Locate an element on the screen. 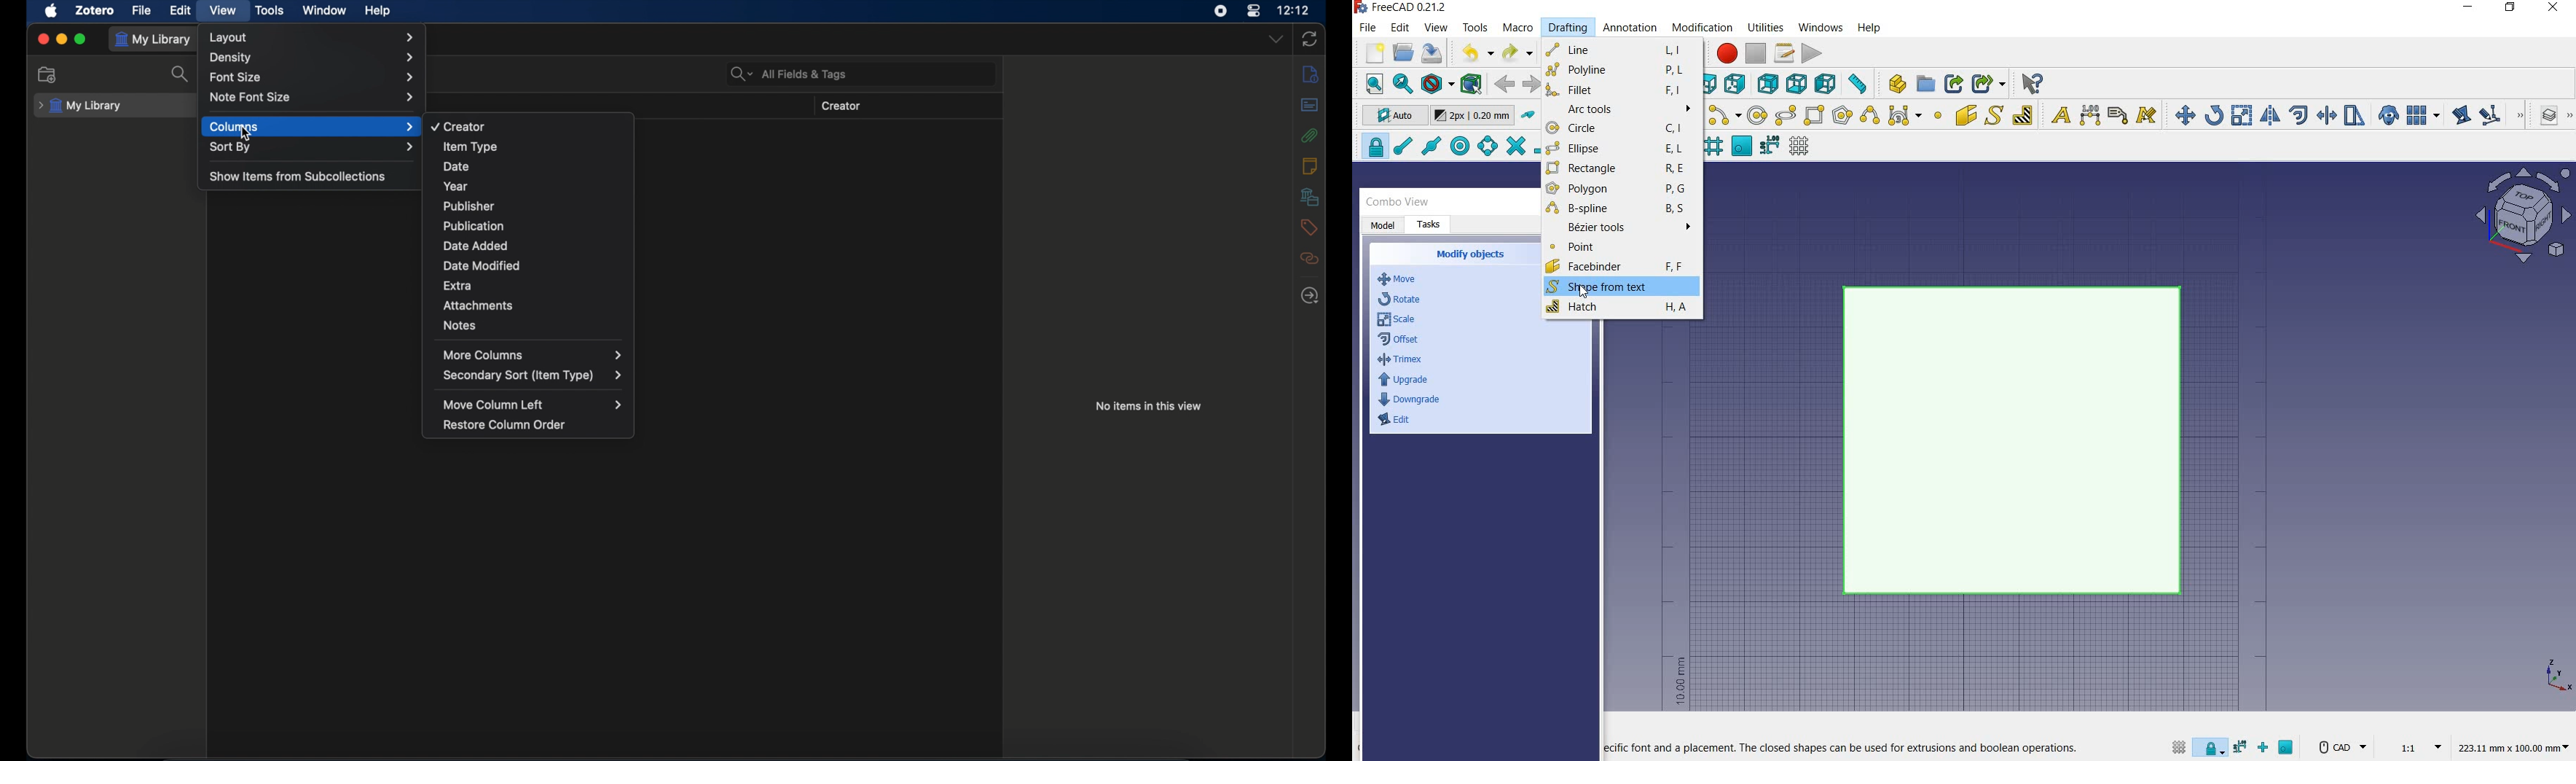 The height and width of the screenshot is (784, 2576). fit selection is located at coordinates (1402, 85).